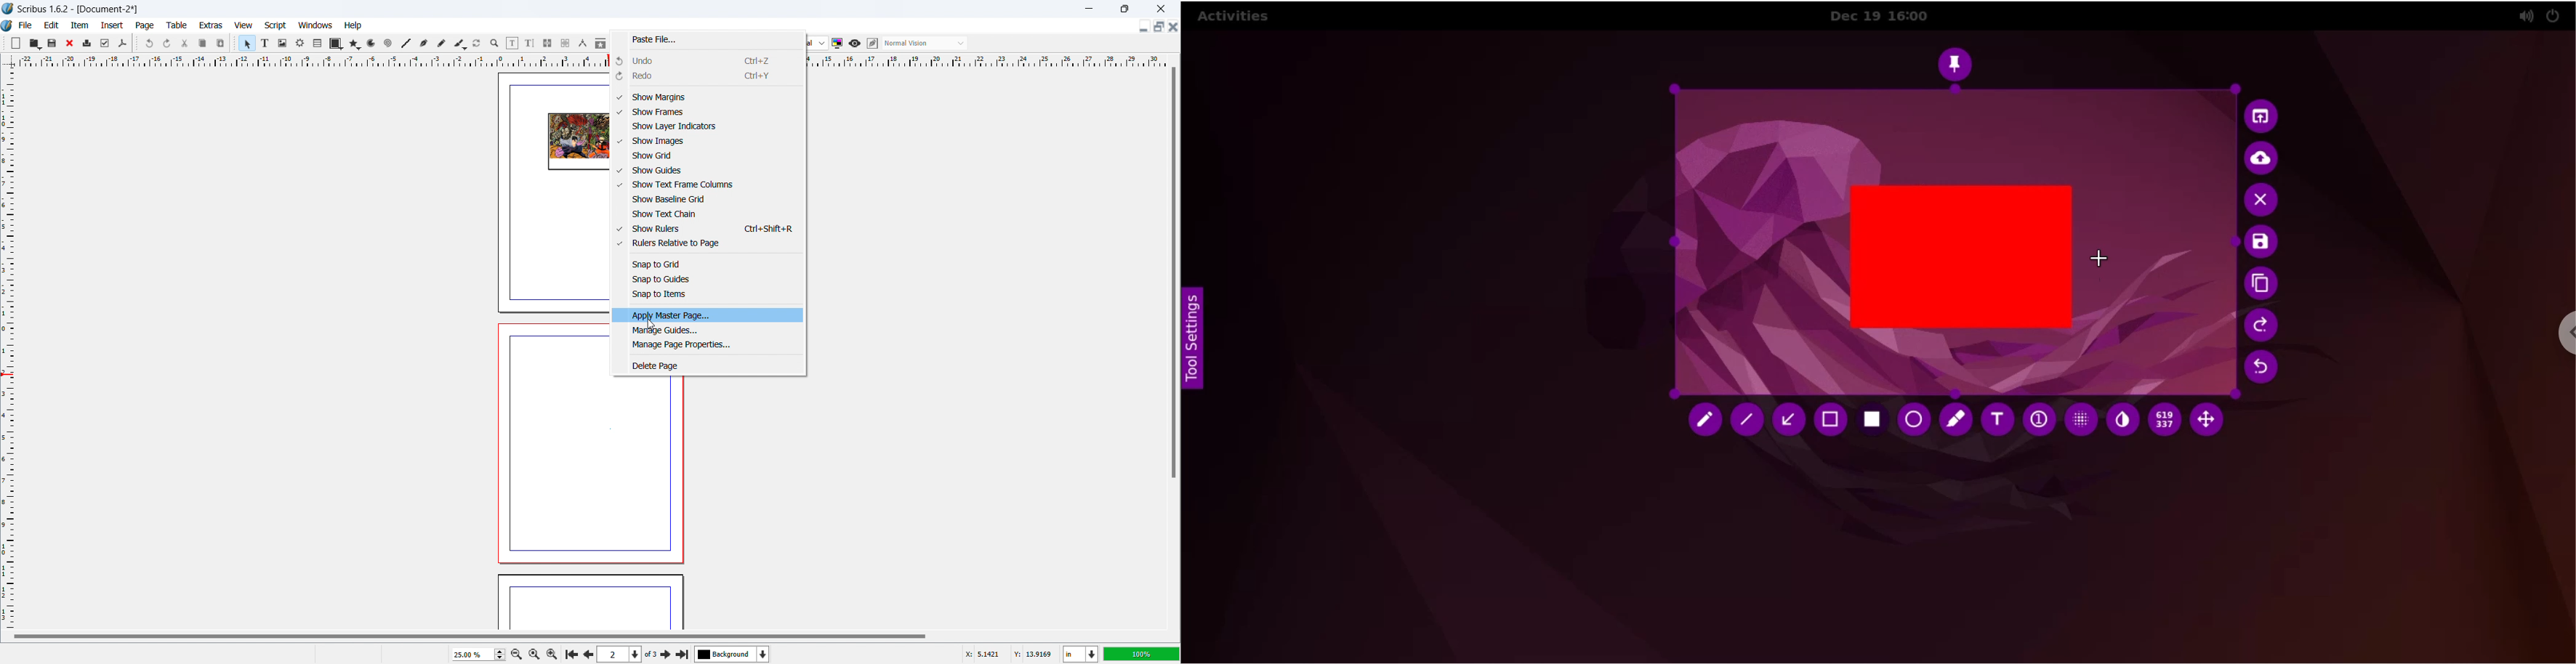  I want to click on zoom to 100%, so click(534, 653).